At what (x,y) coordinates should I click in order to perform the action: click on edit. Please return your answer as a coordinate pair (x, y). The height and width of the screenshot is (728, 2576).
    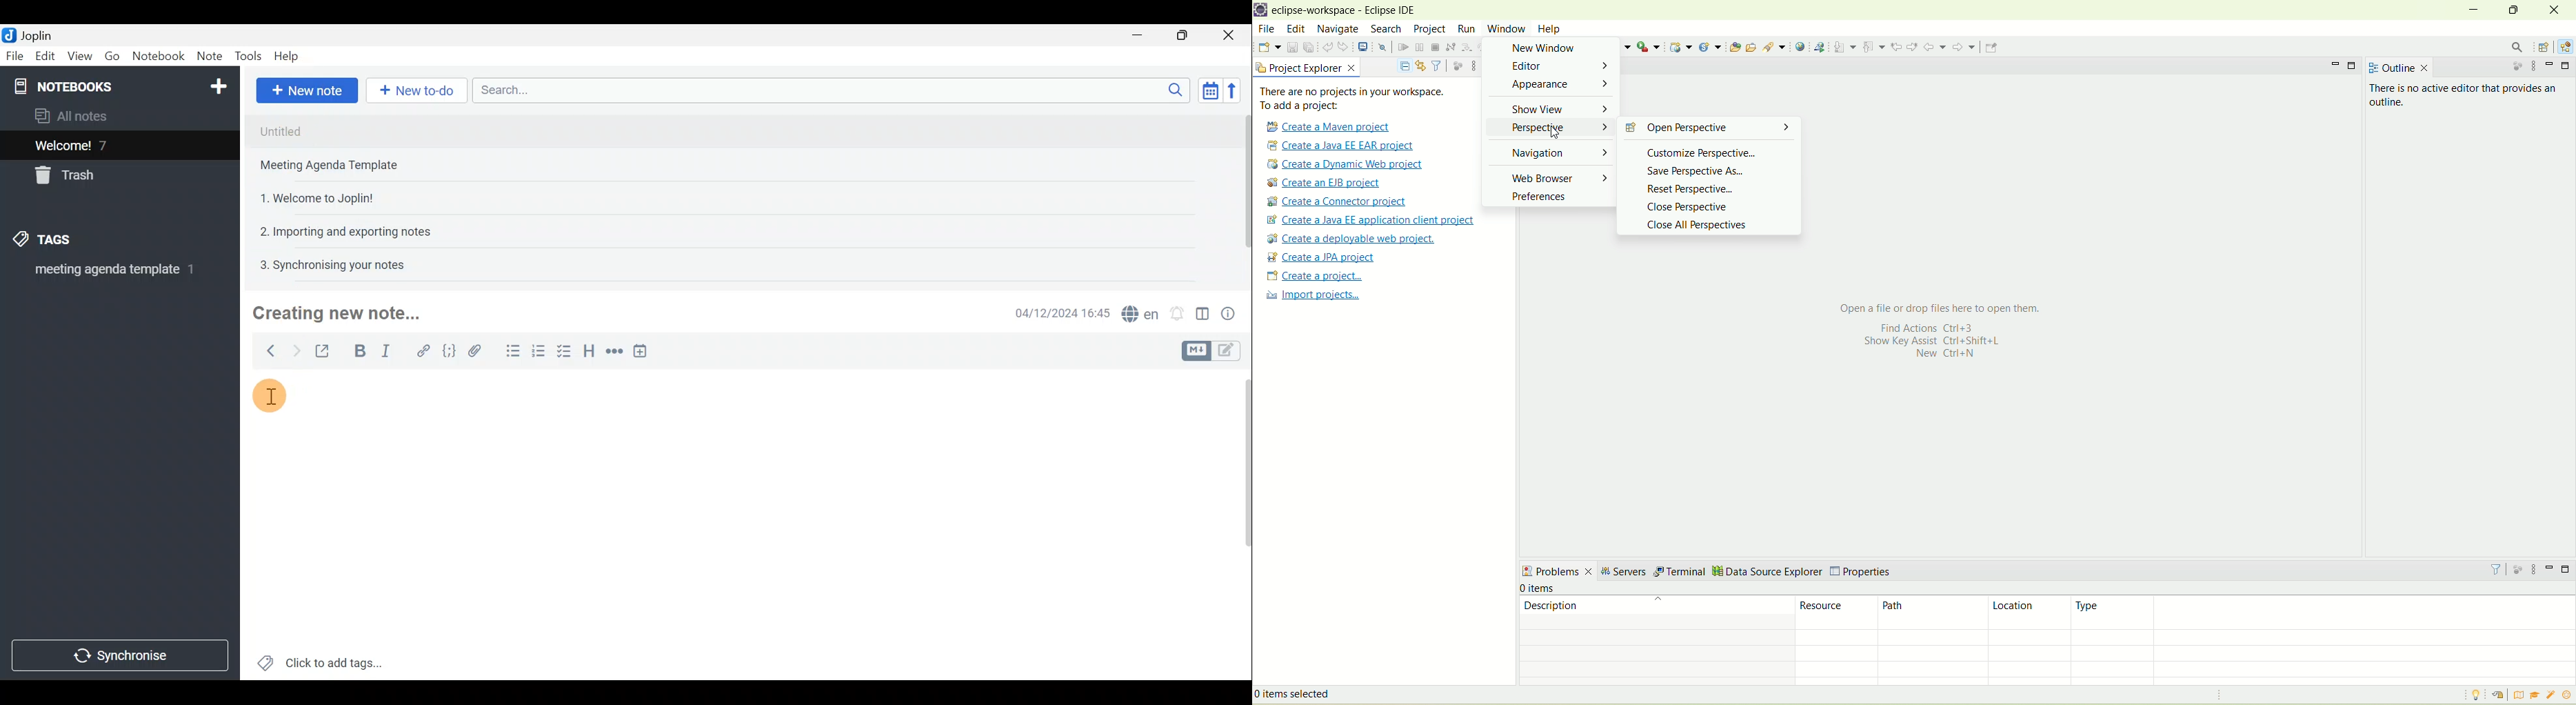
    Looking at the image, I should click on (1297, 30).